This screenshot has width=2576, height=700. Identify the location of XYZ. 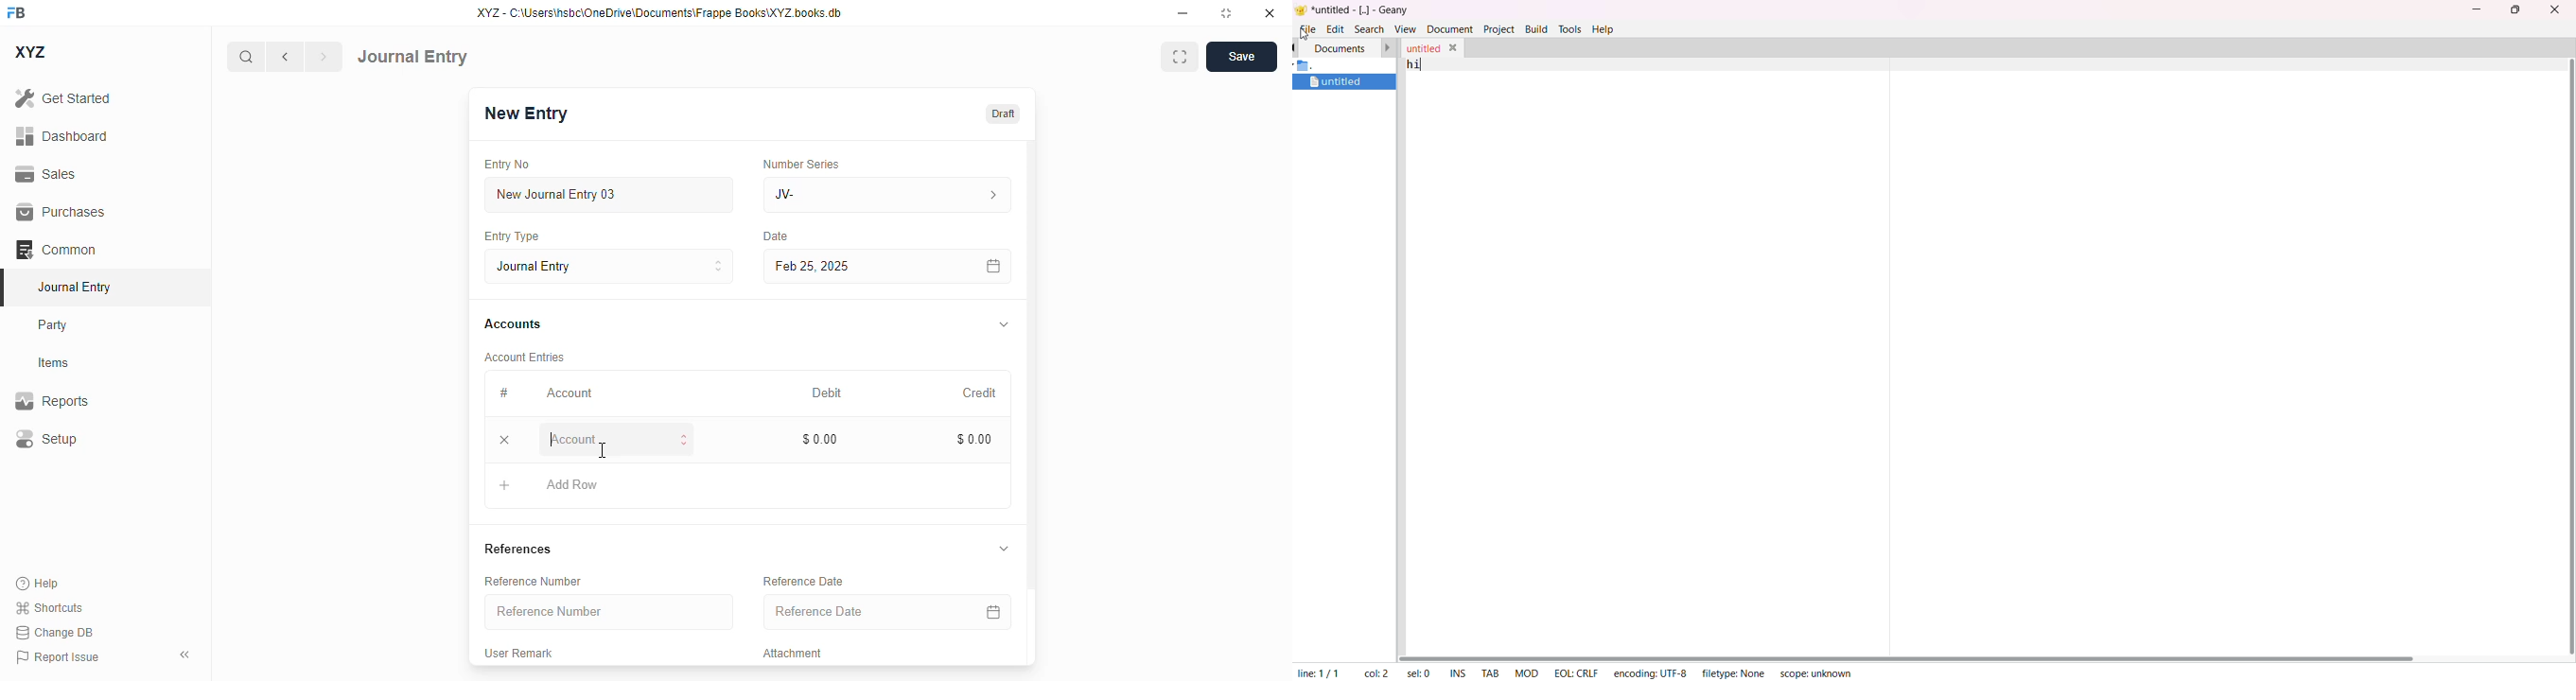
(31, 52).